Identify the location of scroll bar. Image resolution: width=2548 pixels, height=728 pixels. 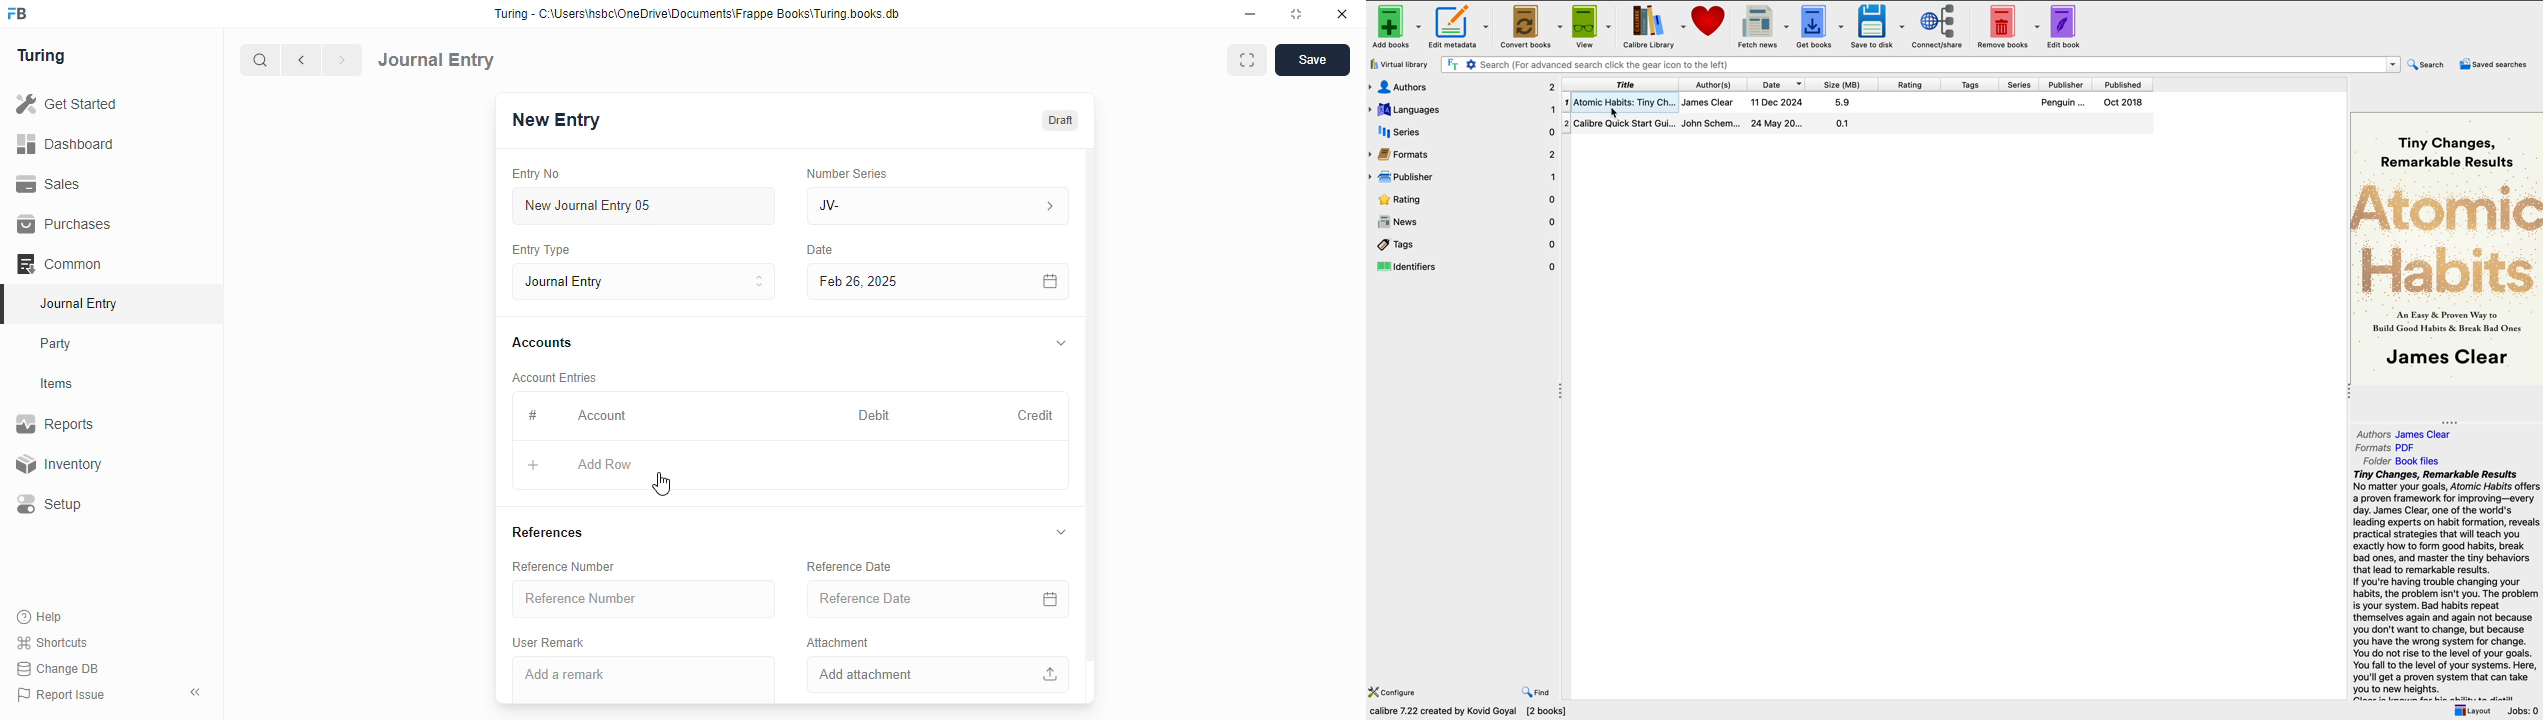
(1091, 424).